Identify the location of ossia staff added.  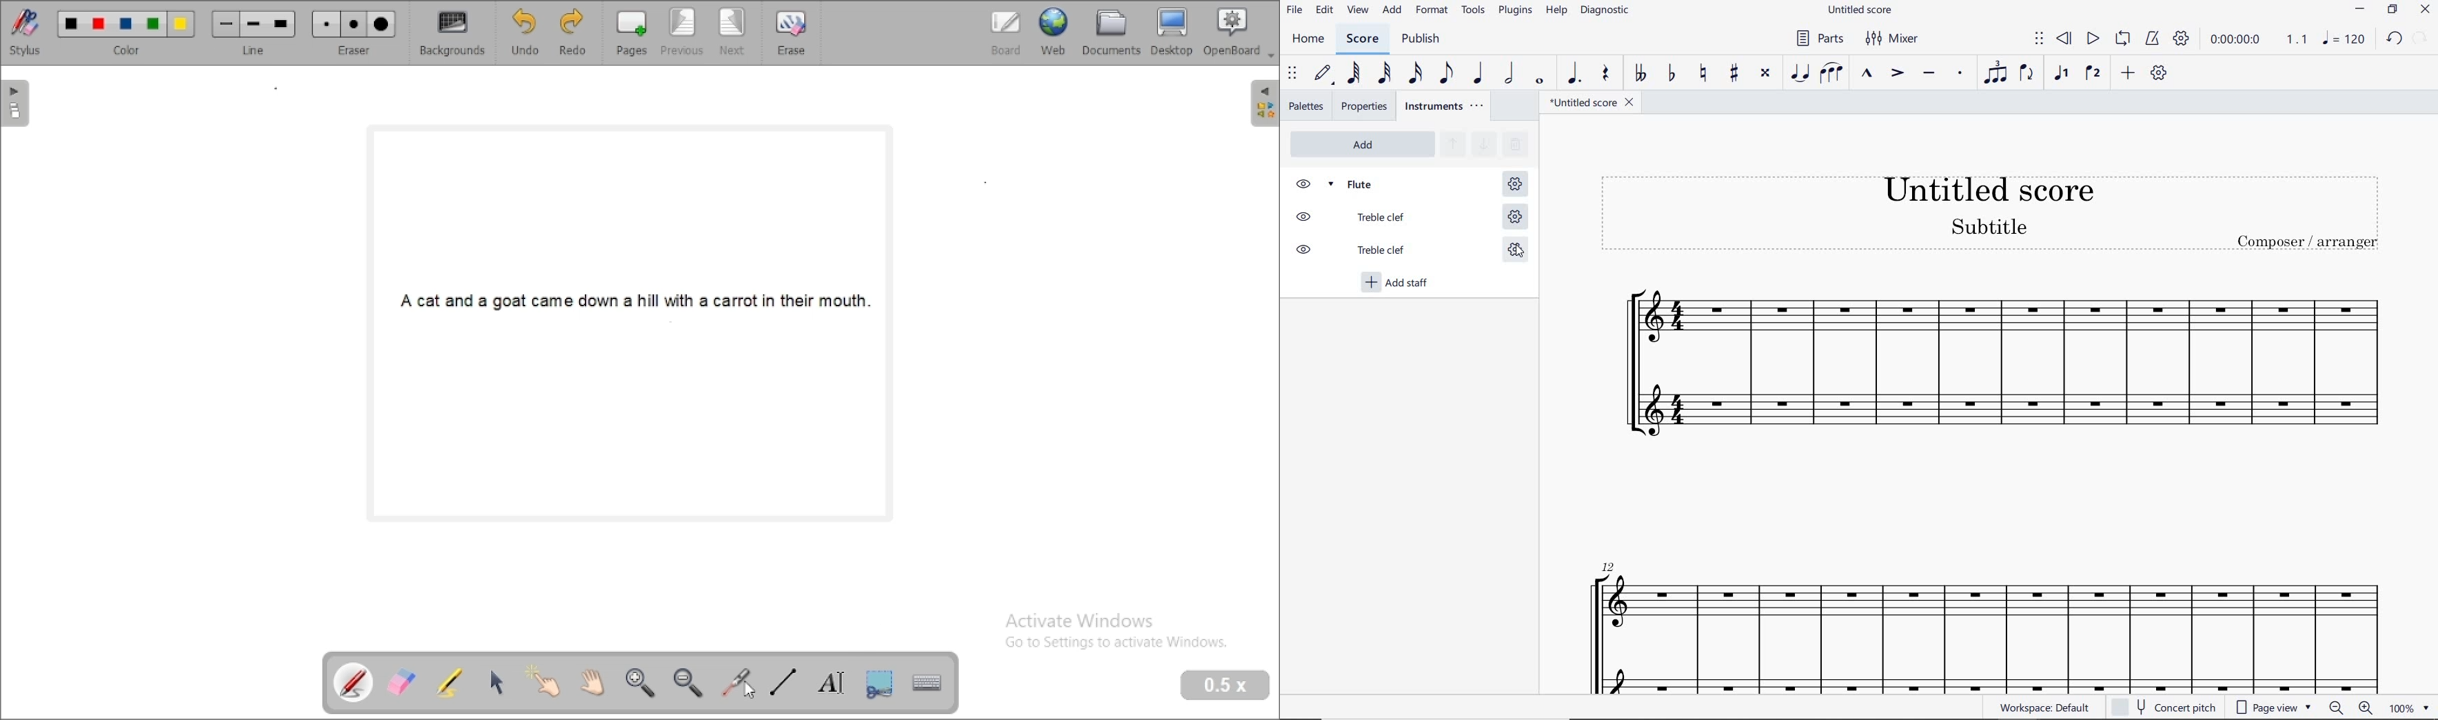
(1978, 670).